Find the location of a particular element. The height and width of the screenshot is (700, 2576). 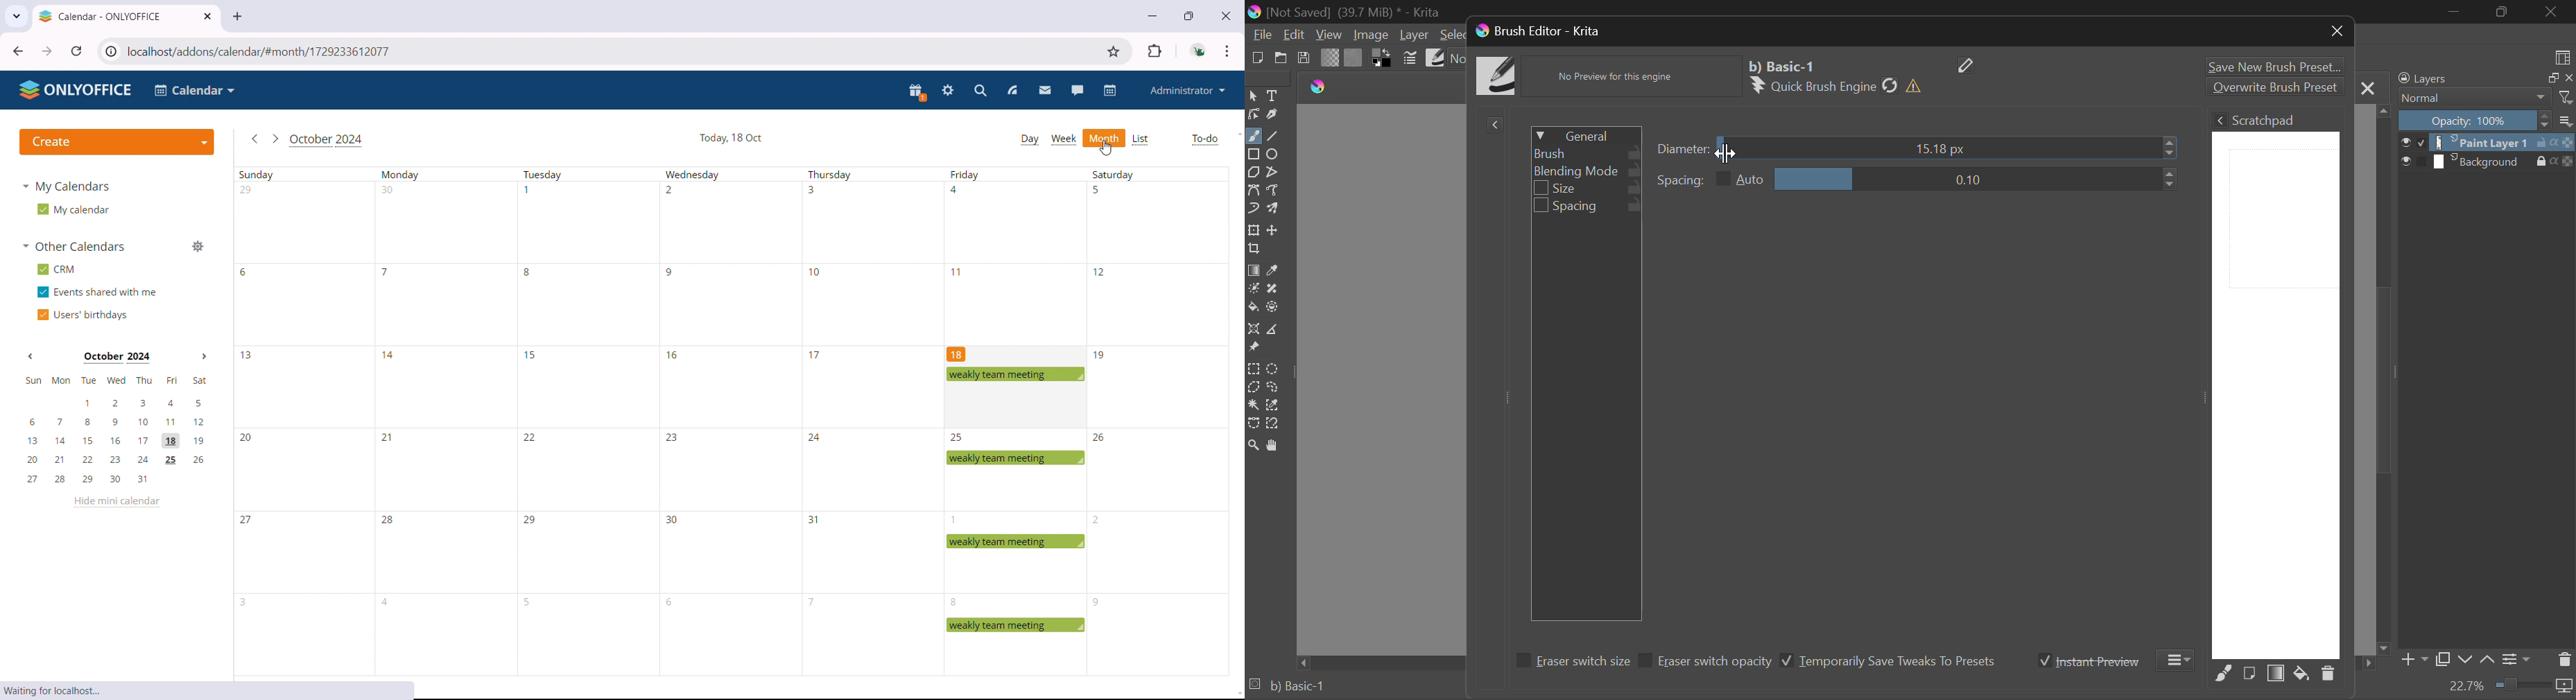

Delete Layer is located at coordinates (2564, 658).